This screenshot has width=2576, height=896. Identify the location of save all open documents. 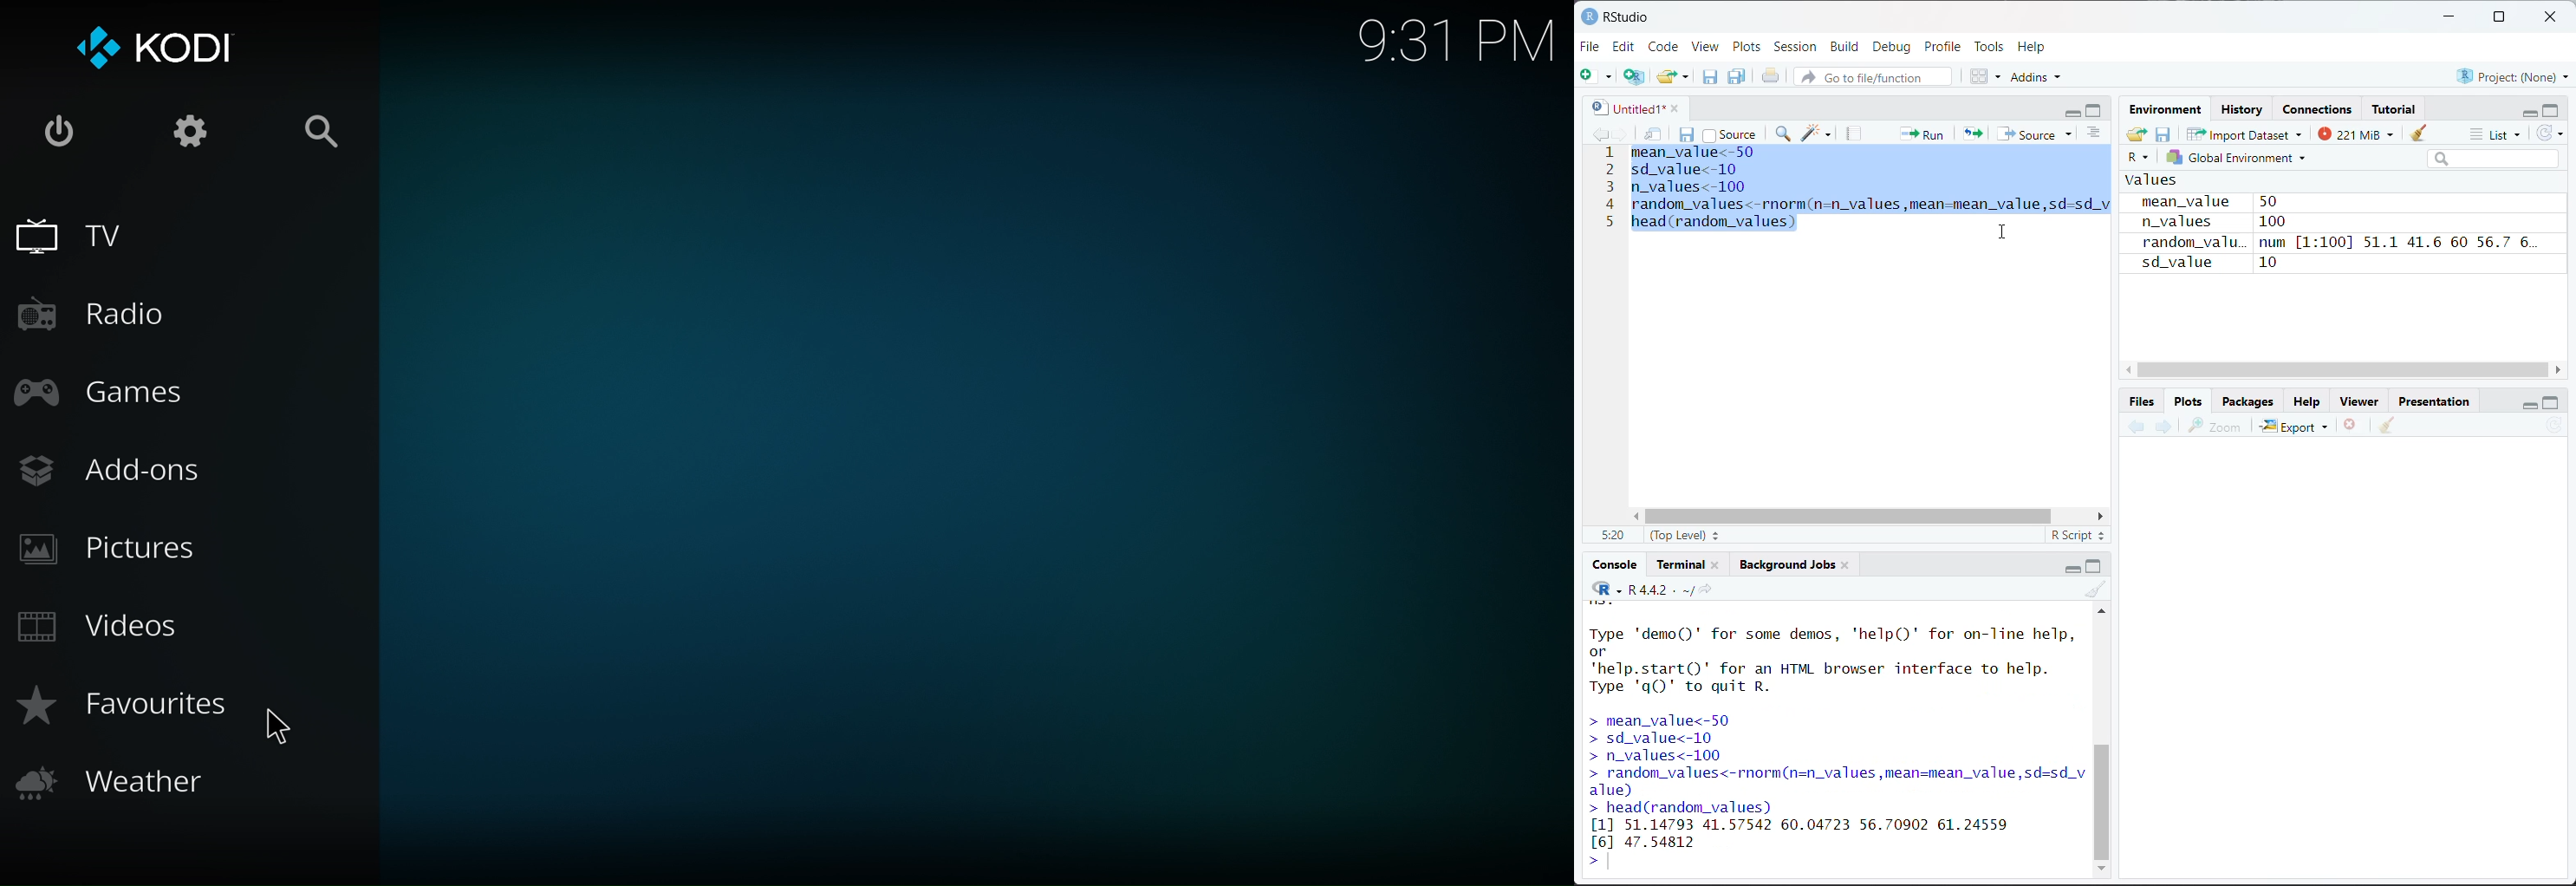
(1738, 76).